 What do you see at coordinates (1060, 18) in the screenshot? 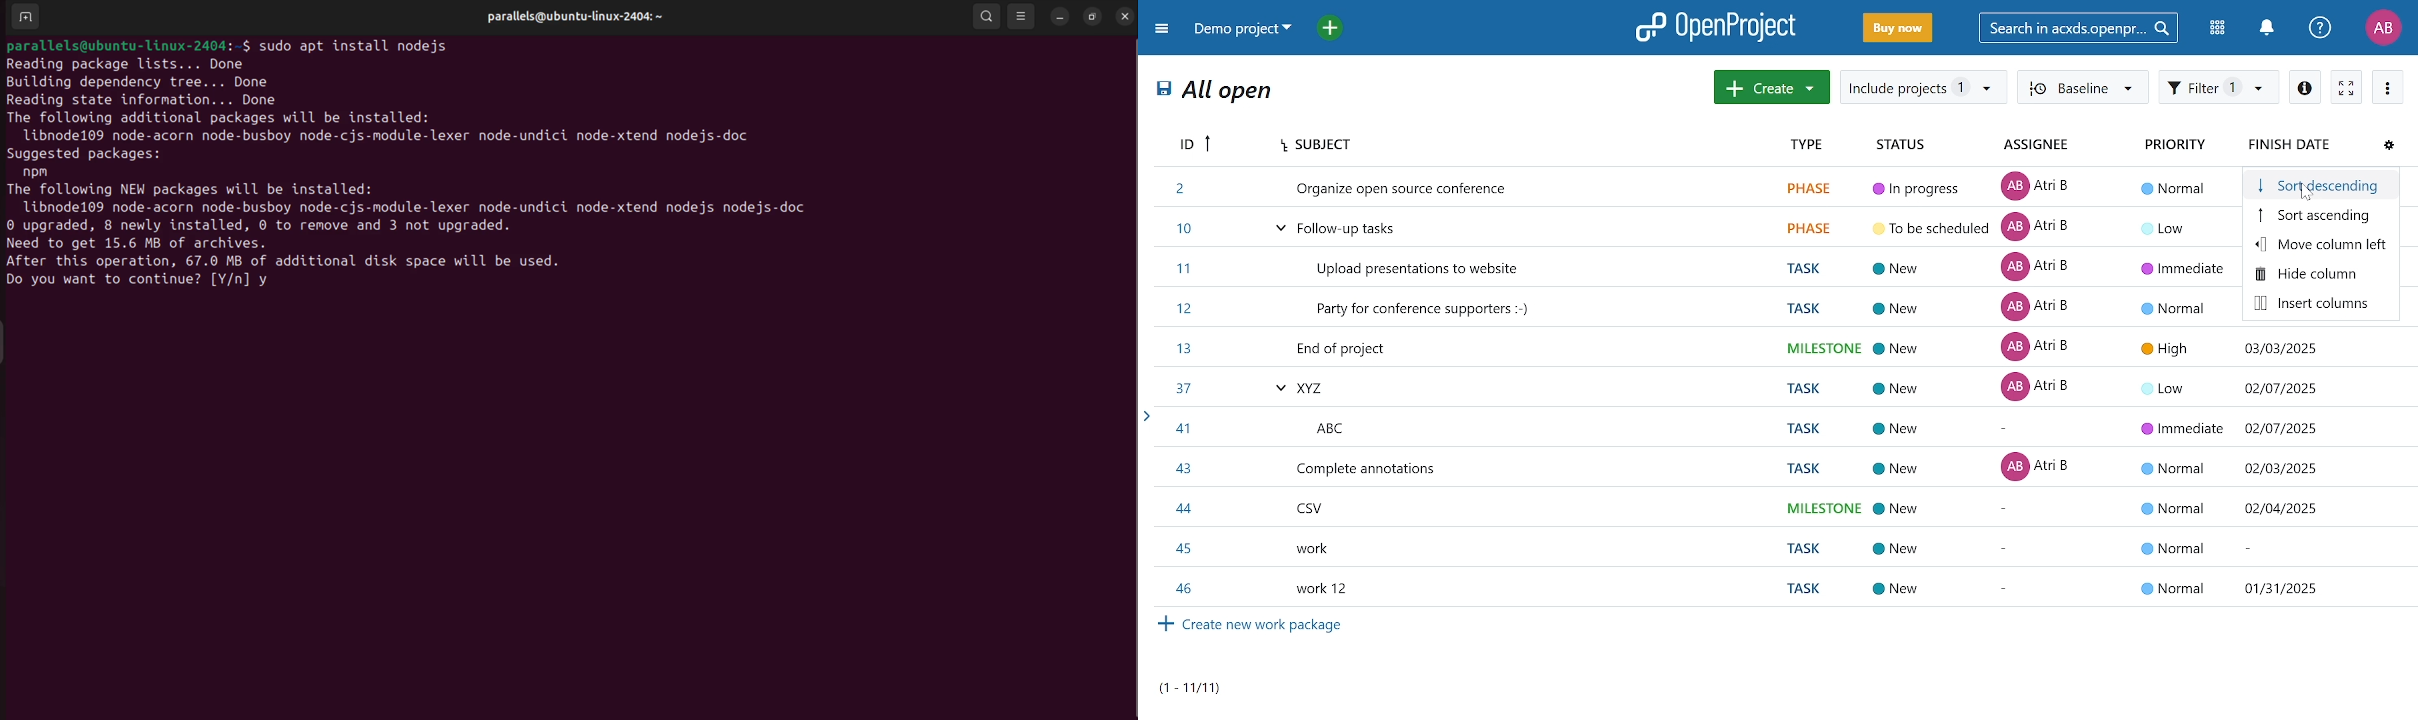
I see `minimize` at bounding box center [1060, 18].